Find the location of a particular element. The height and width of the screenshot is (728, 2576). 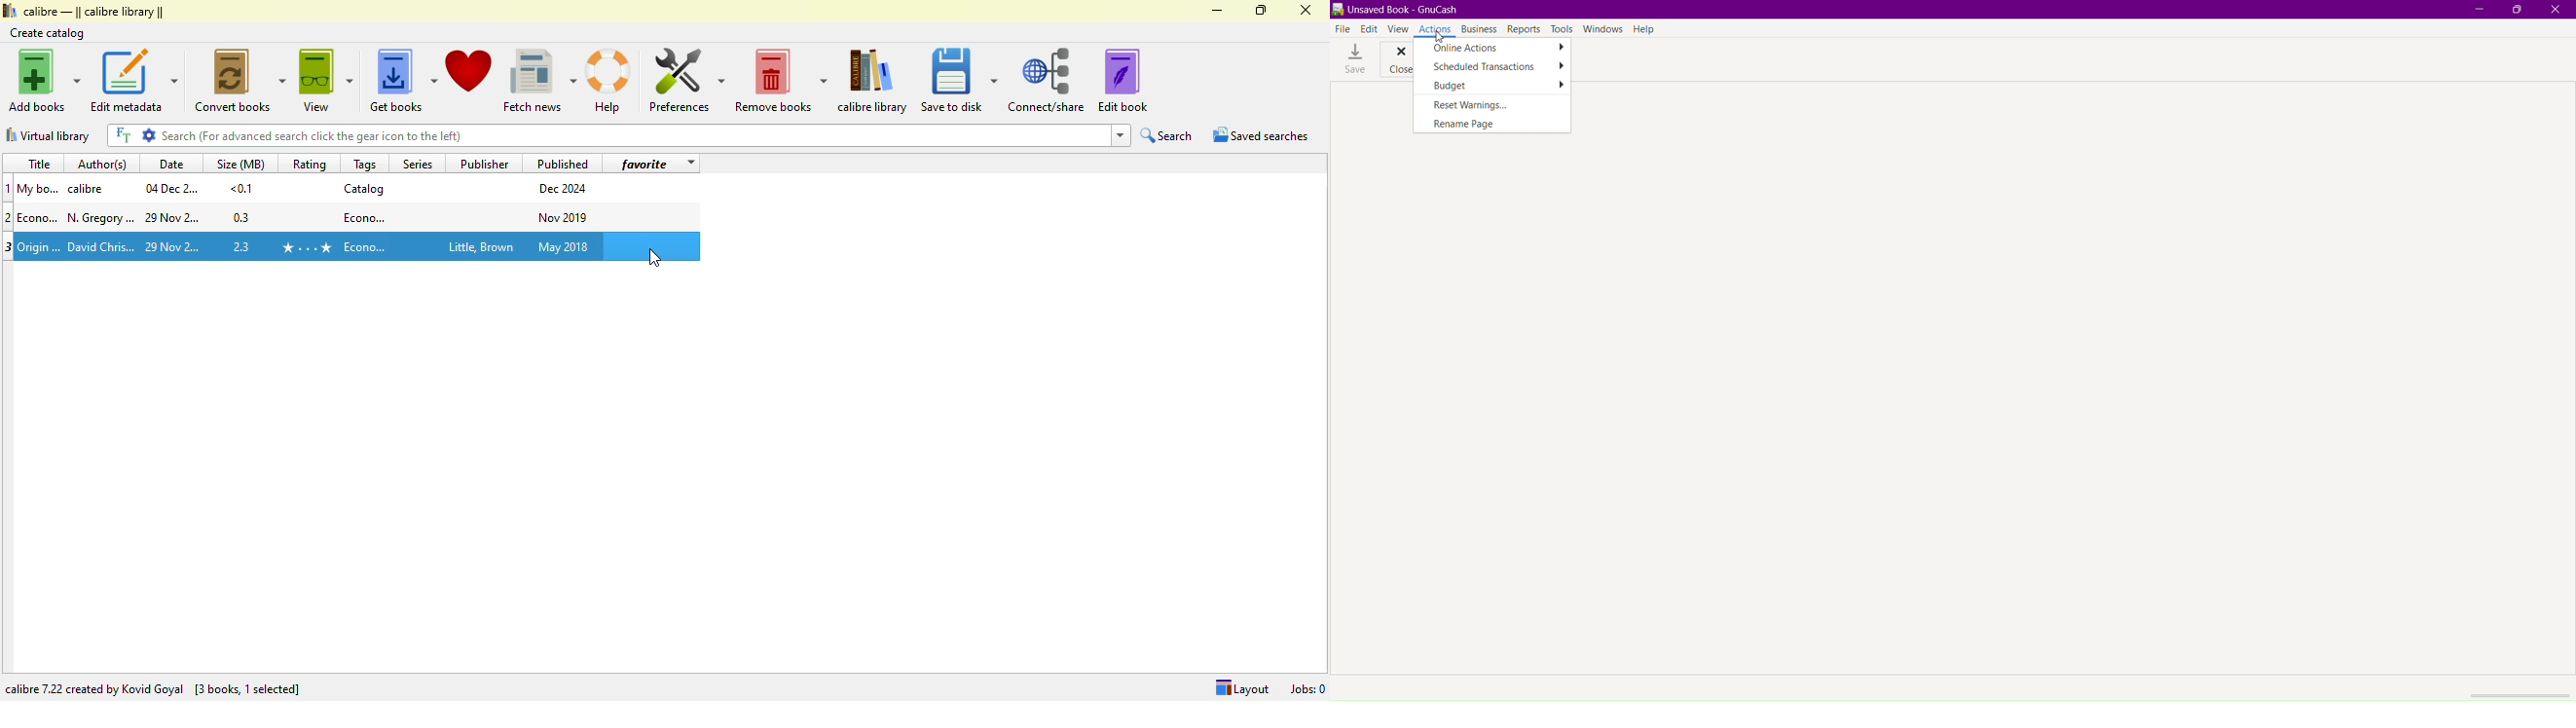

favorite is located at coordinates (644, 164).